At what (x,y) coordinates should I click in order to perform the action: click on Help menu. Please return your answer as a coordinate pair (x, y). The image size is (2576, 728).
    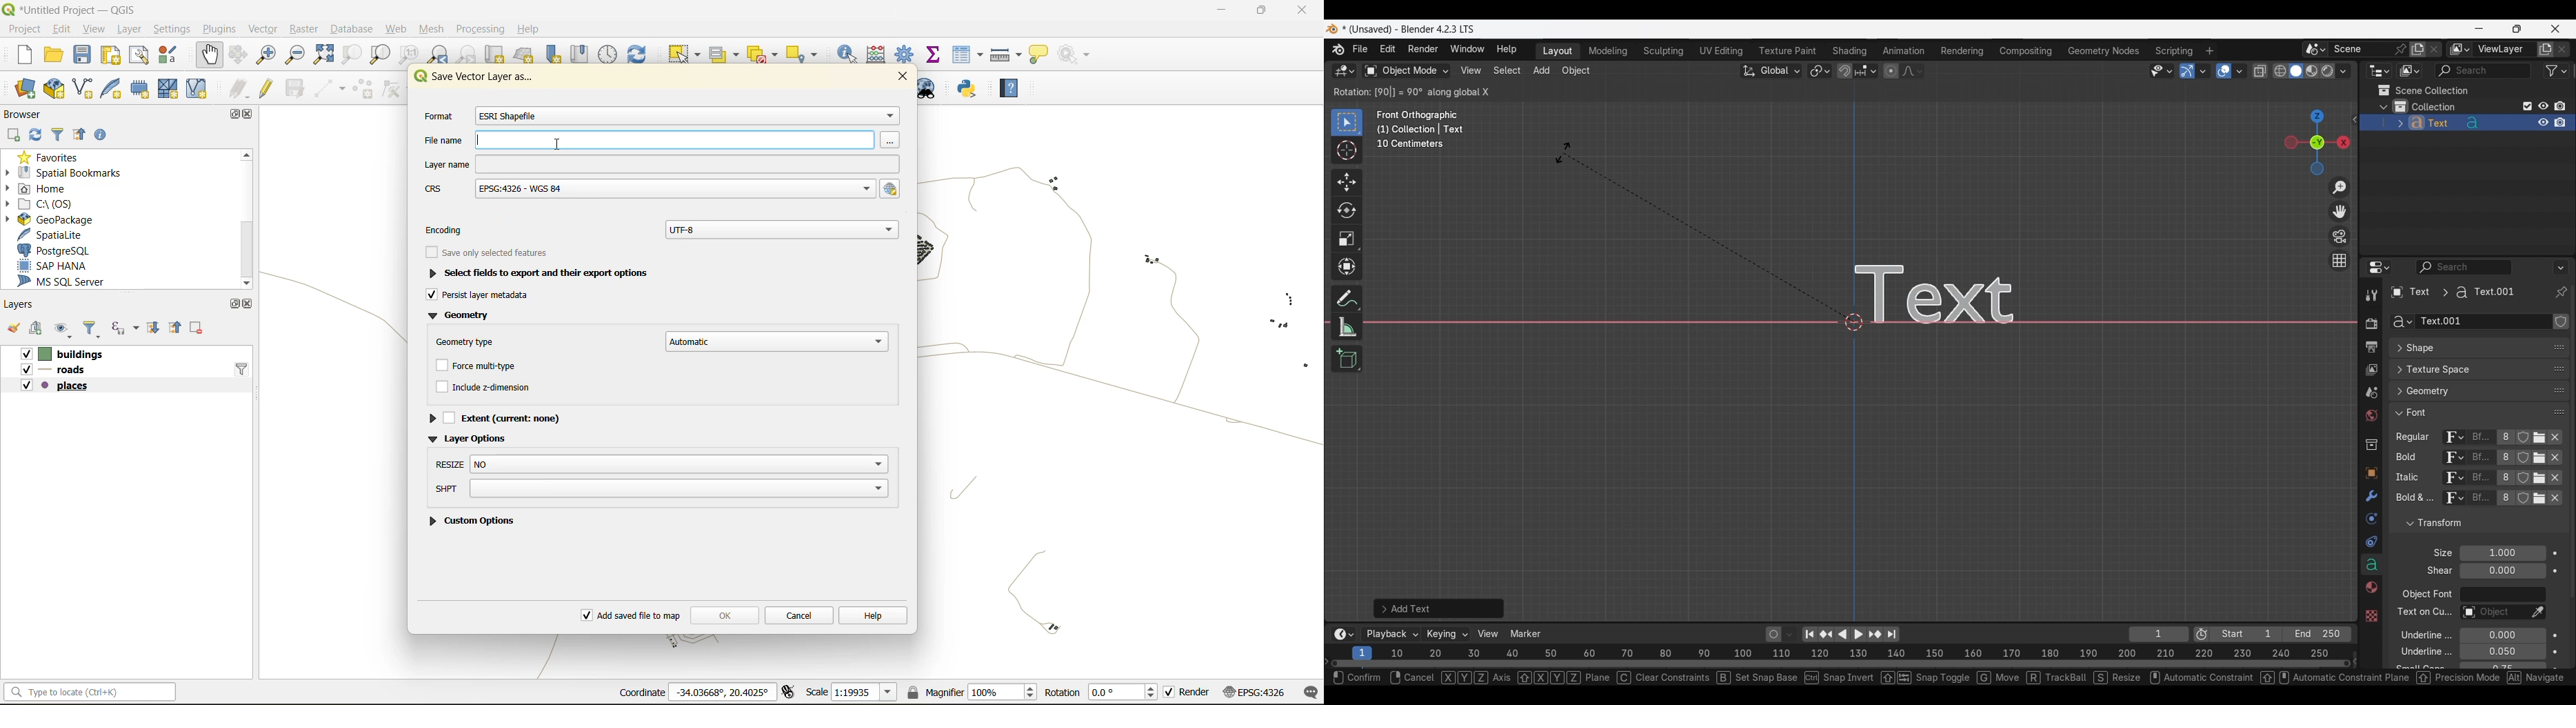
    Looking at the image, I should click on (1505, 50).